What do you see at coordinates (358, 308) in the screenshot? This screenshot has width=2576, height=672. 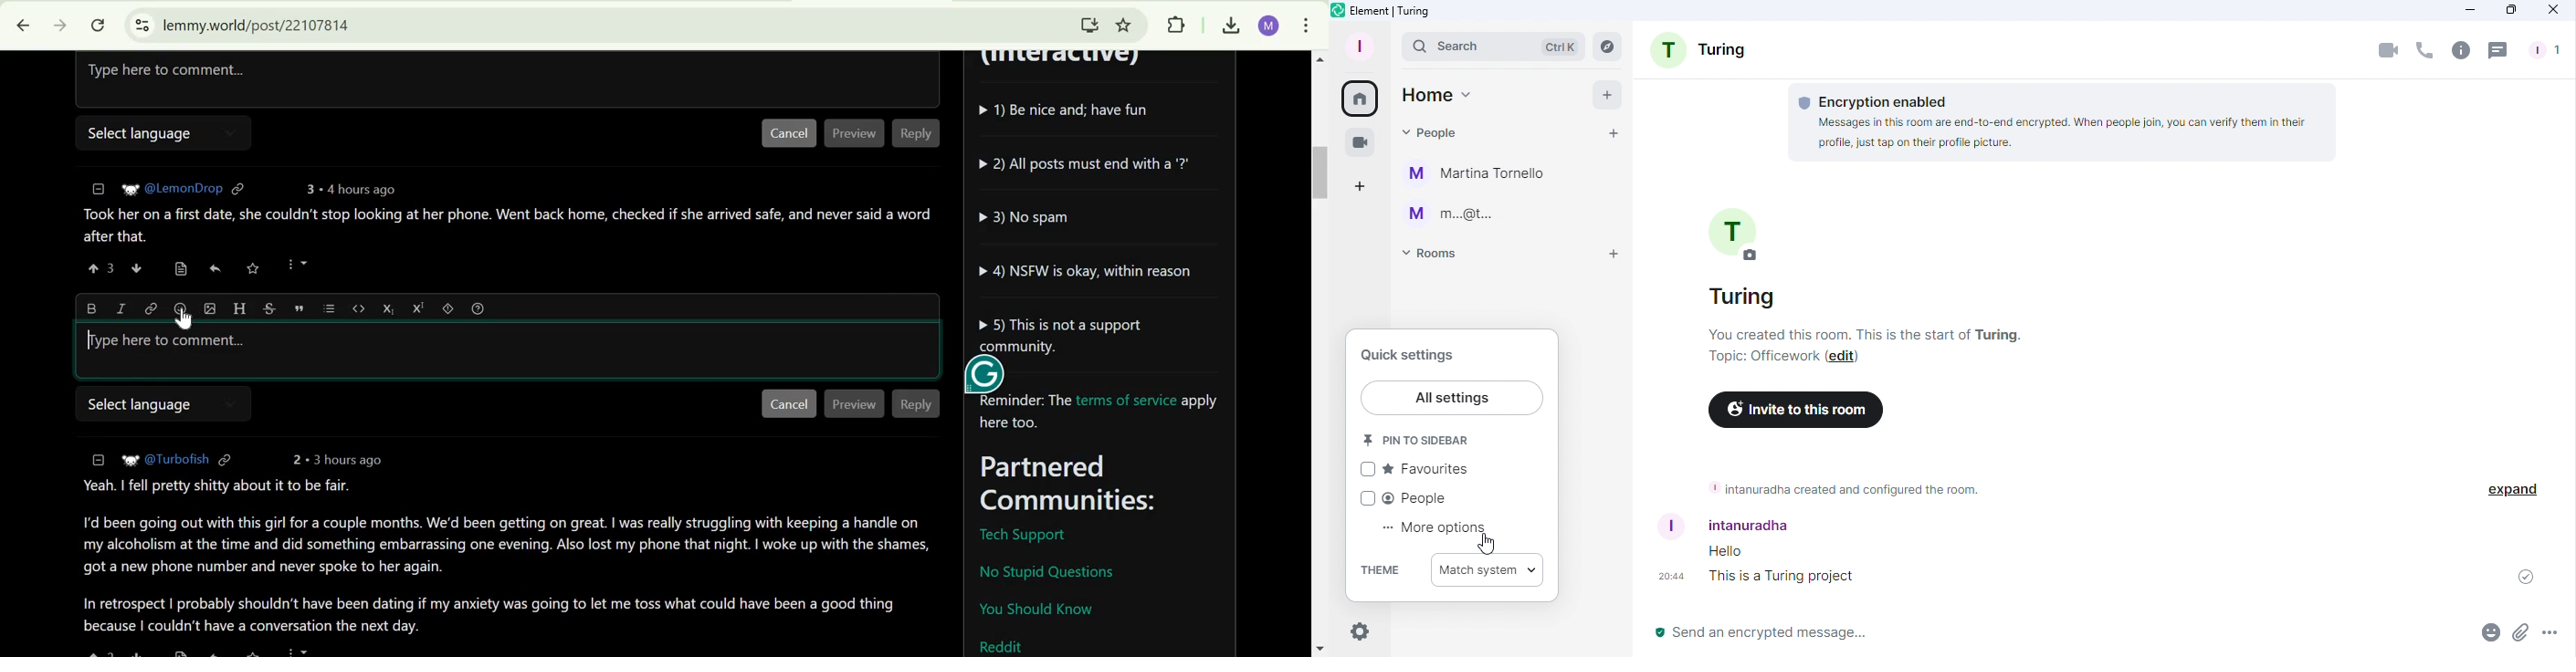 I see `code` at bounding box center [358, 308].